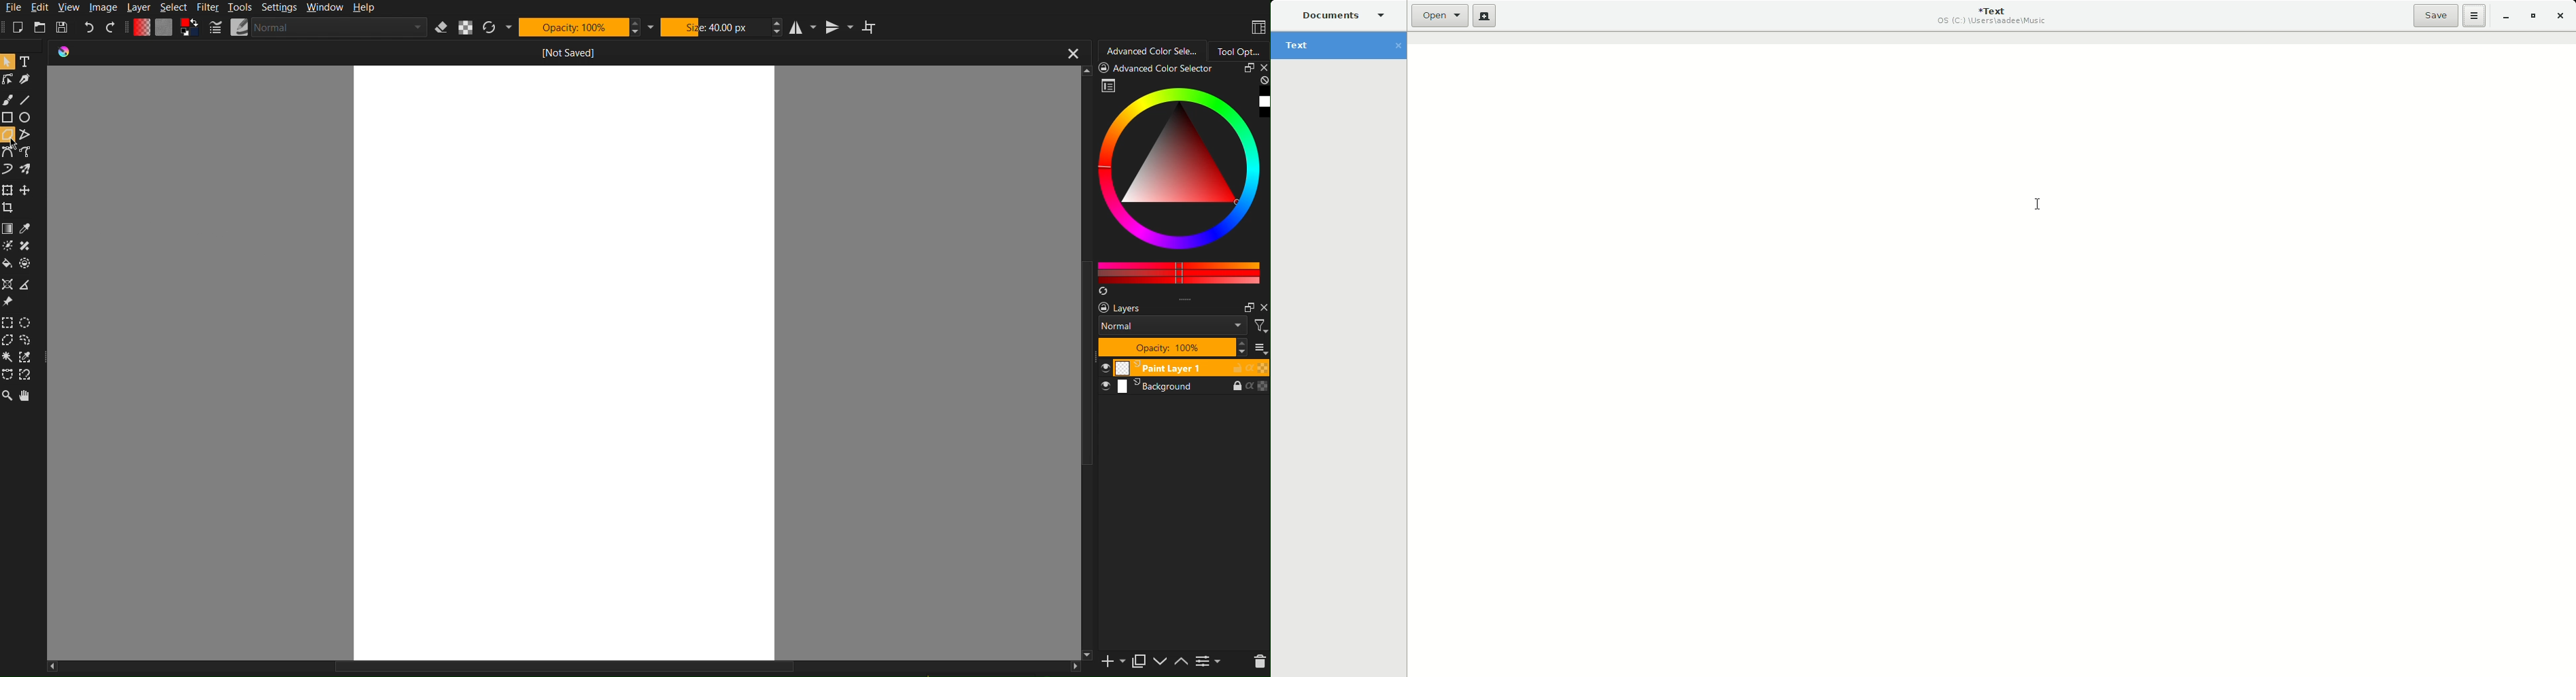 The height and width of the screenshot is (700, 2576). Describe the element at coordinates (1246, 70) in the screenshot. I see `restore panel` at that location.